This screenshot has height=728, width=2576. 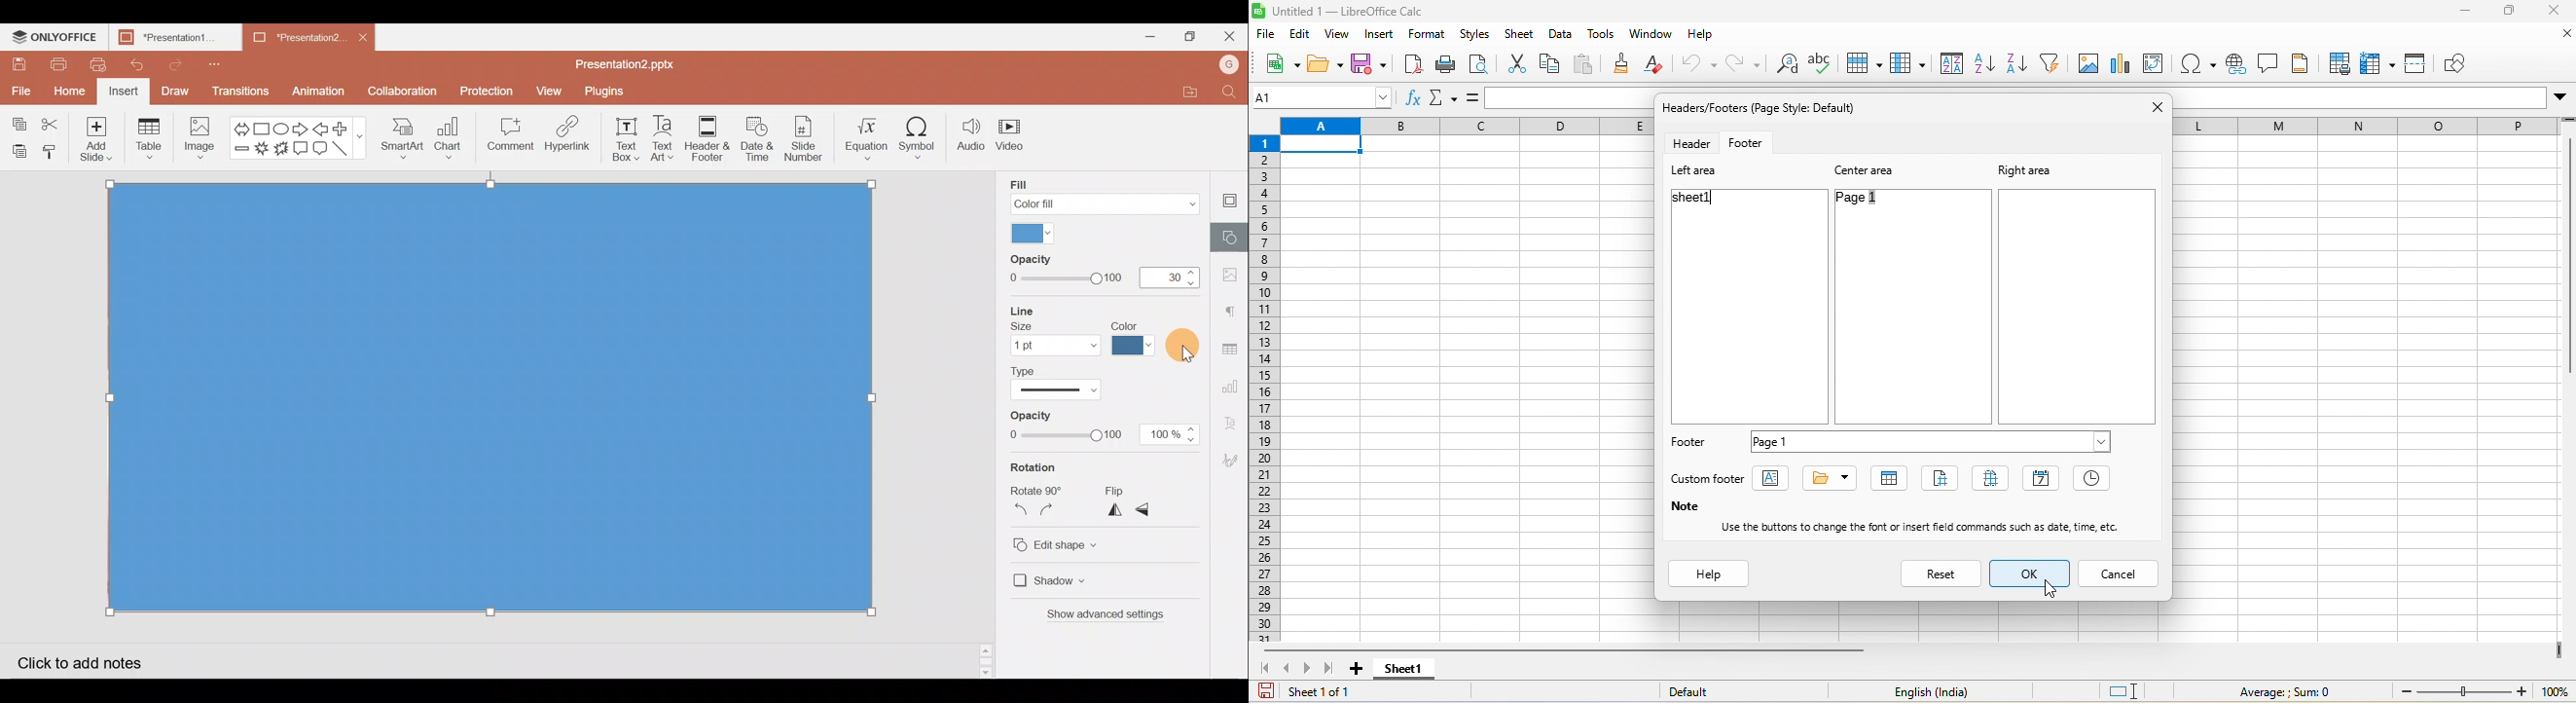 I want to click on header, so click(x=1689, y=143).